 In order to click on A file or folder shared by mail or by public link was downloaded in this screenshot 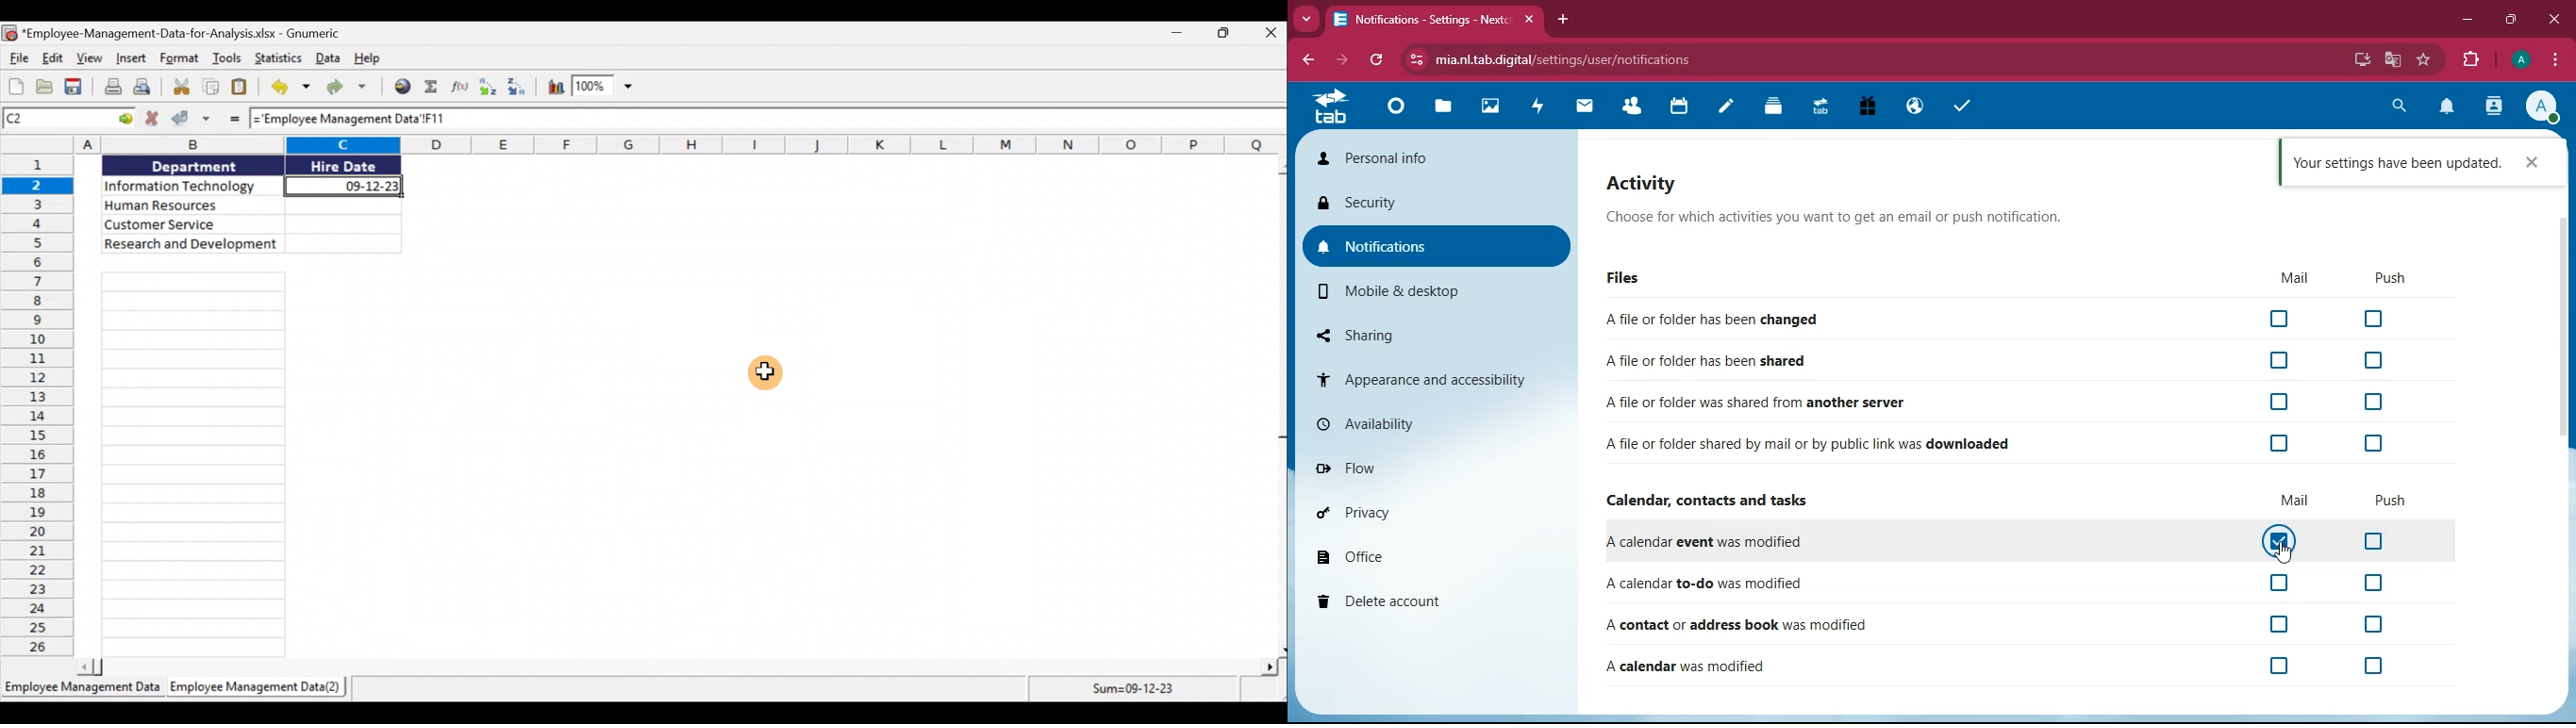, I will do `click(2001, 441)`.